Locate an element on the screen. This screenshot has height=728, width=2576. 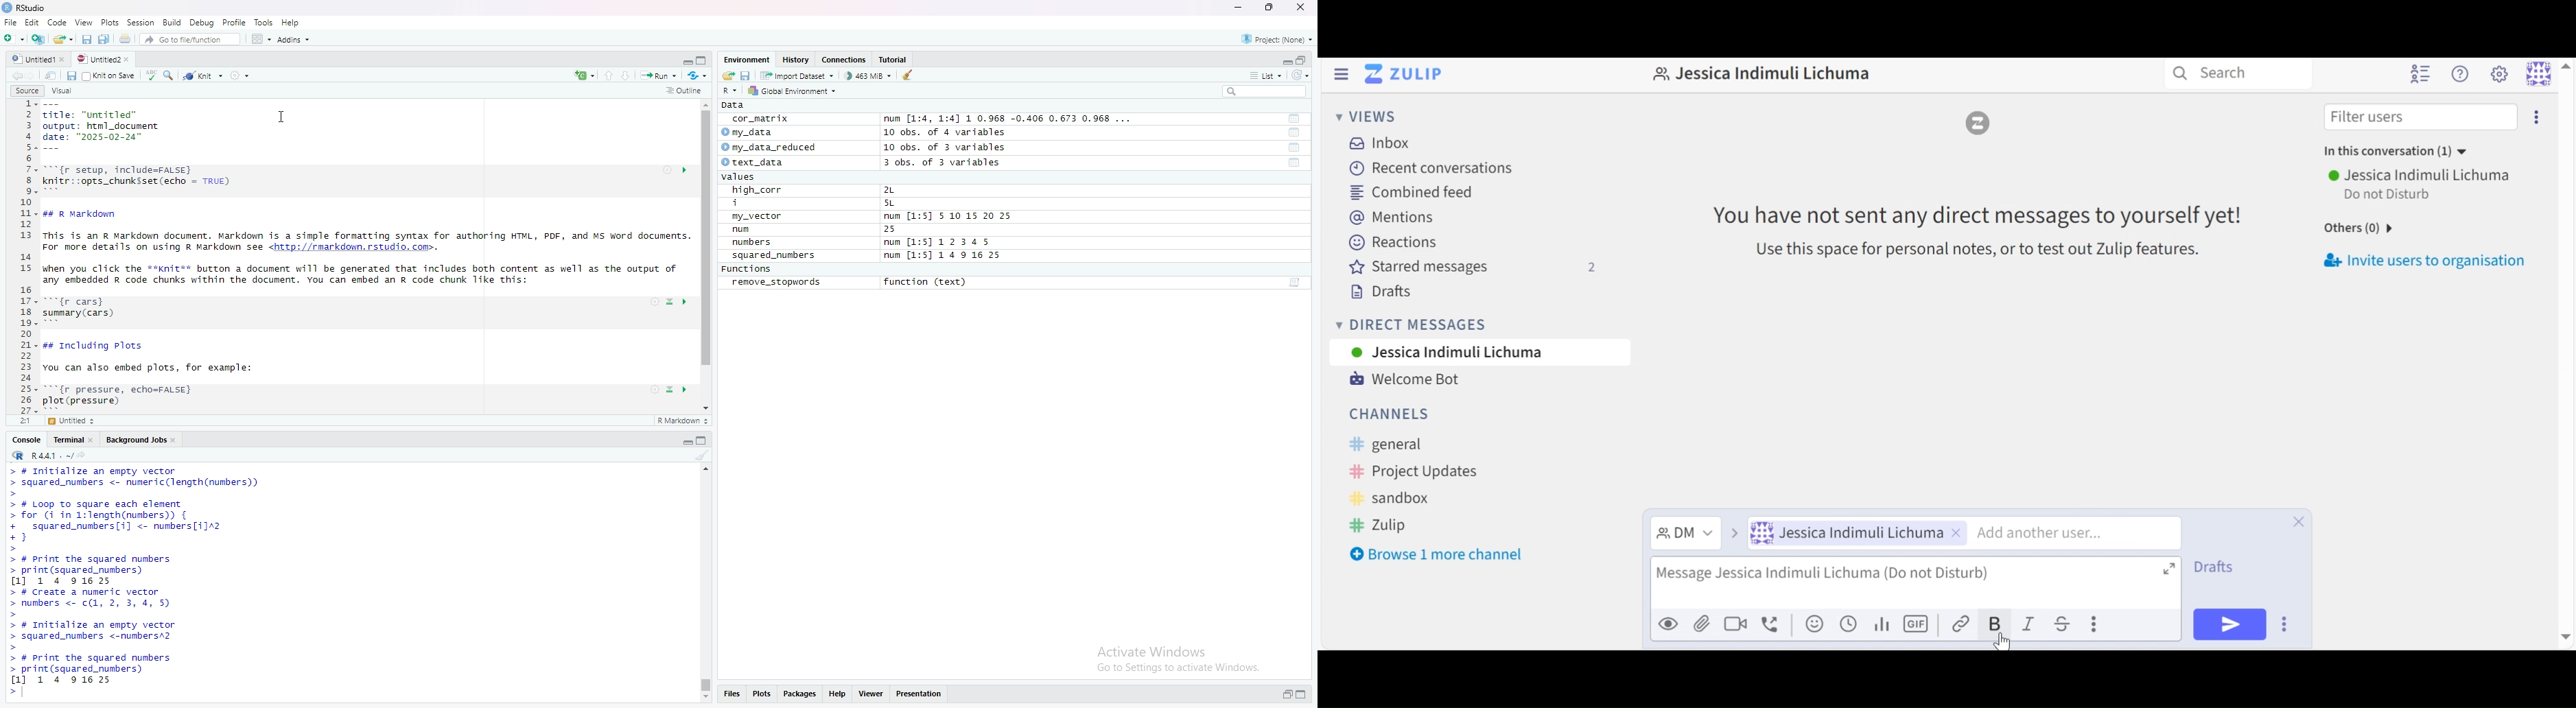
Direct messages is located at coordinates (1413, 326).